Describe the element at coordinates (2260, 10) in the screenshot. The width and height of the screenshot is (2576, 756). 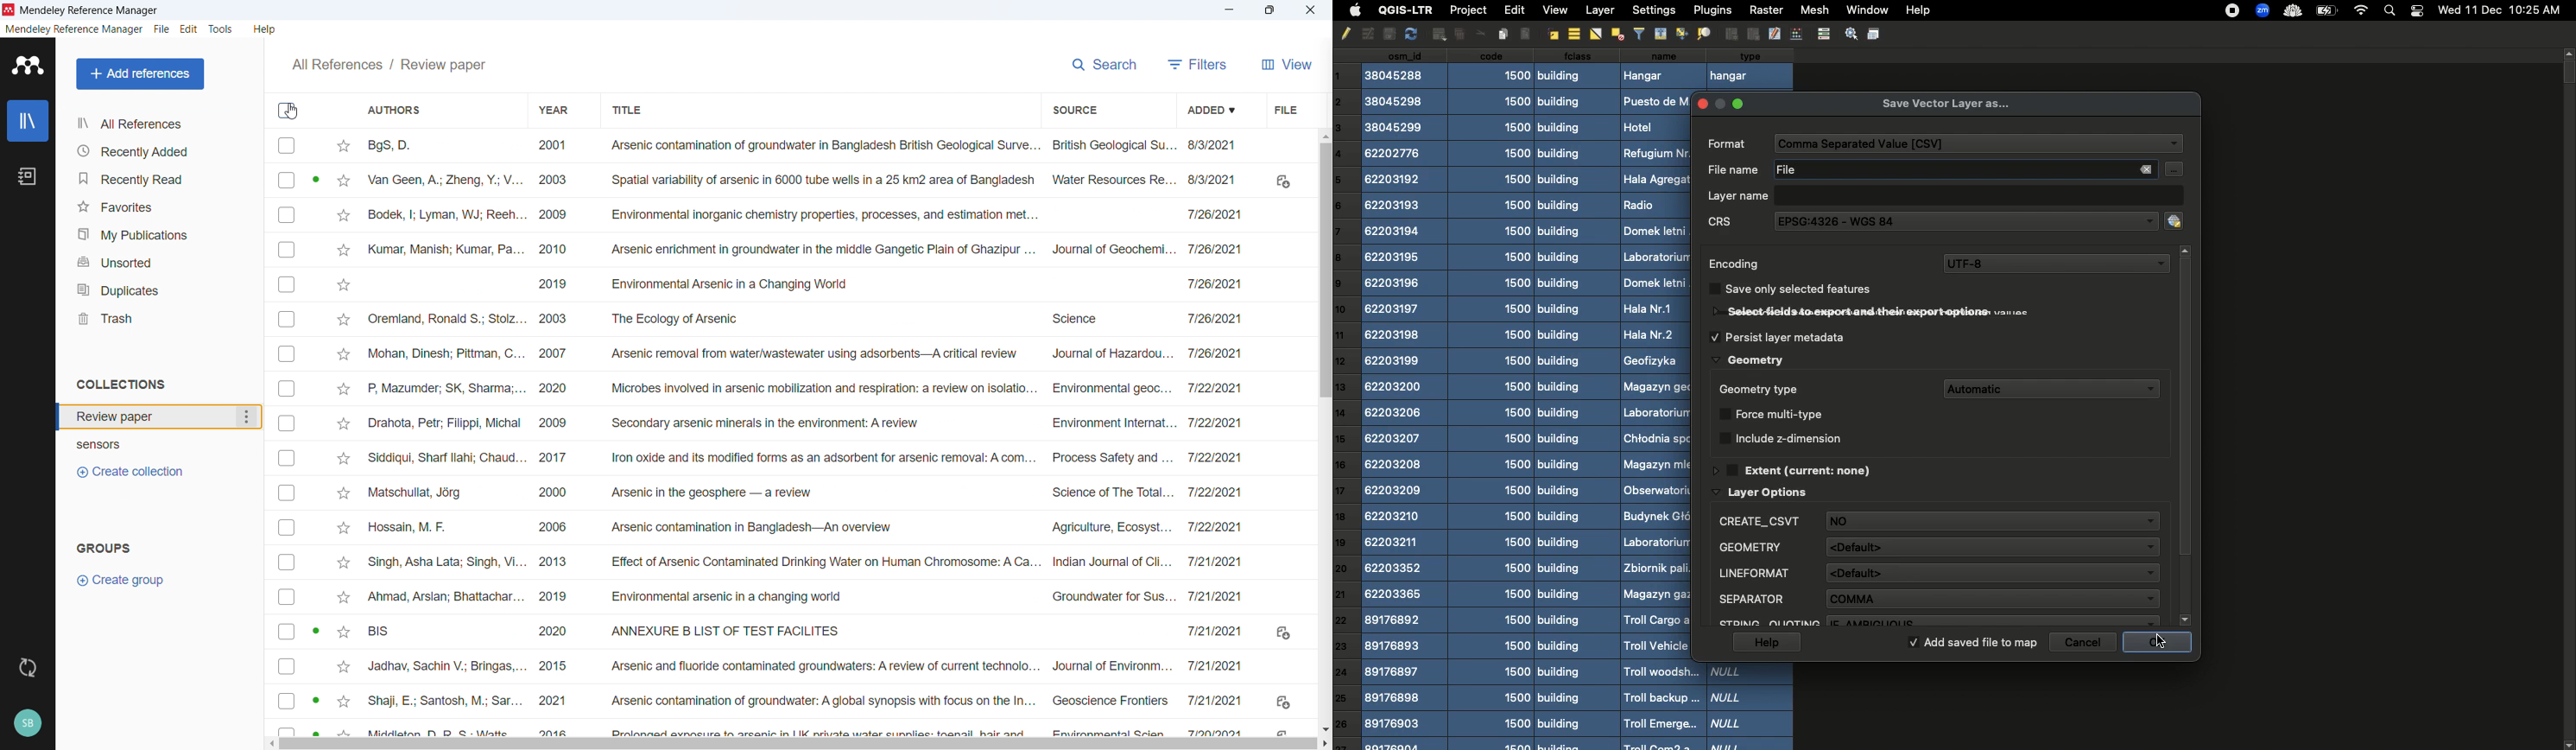
I see `zoom` at that location.